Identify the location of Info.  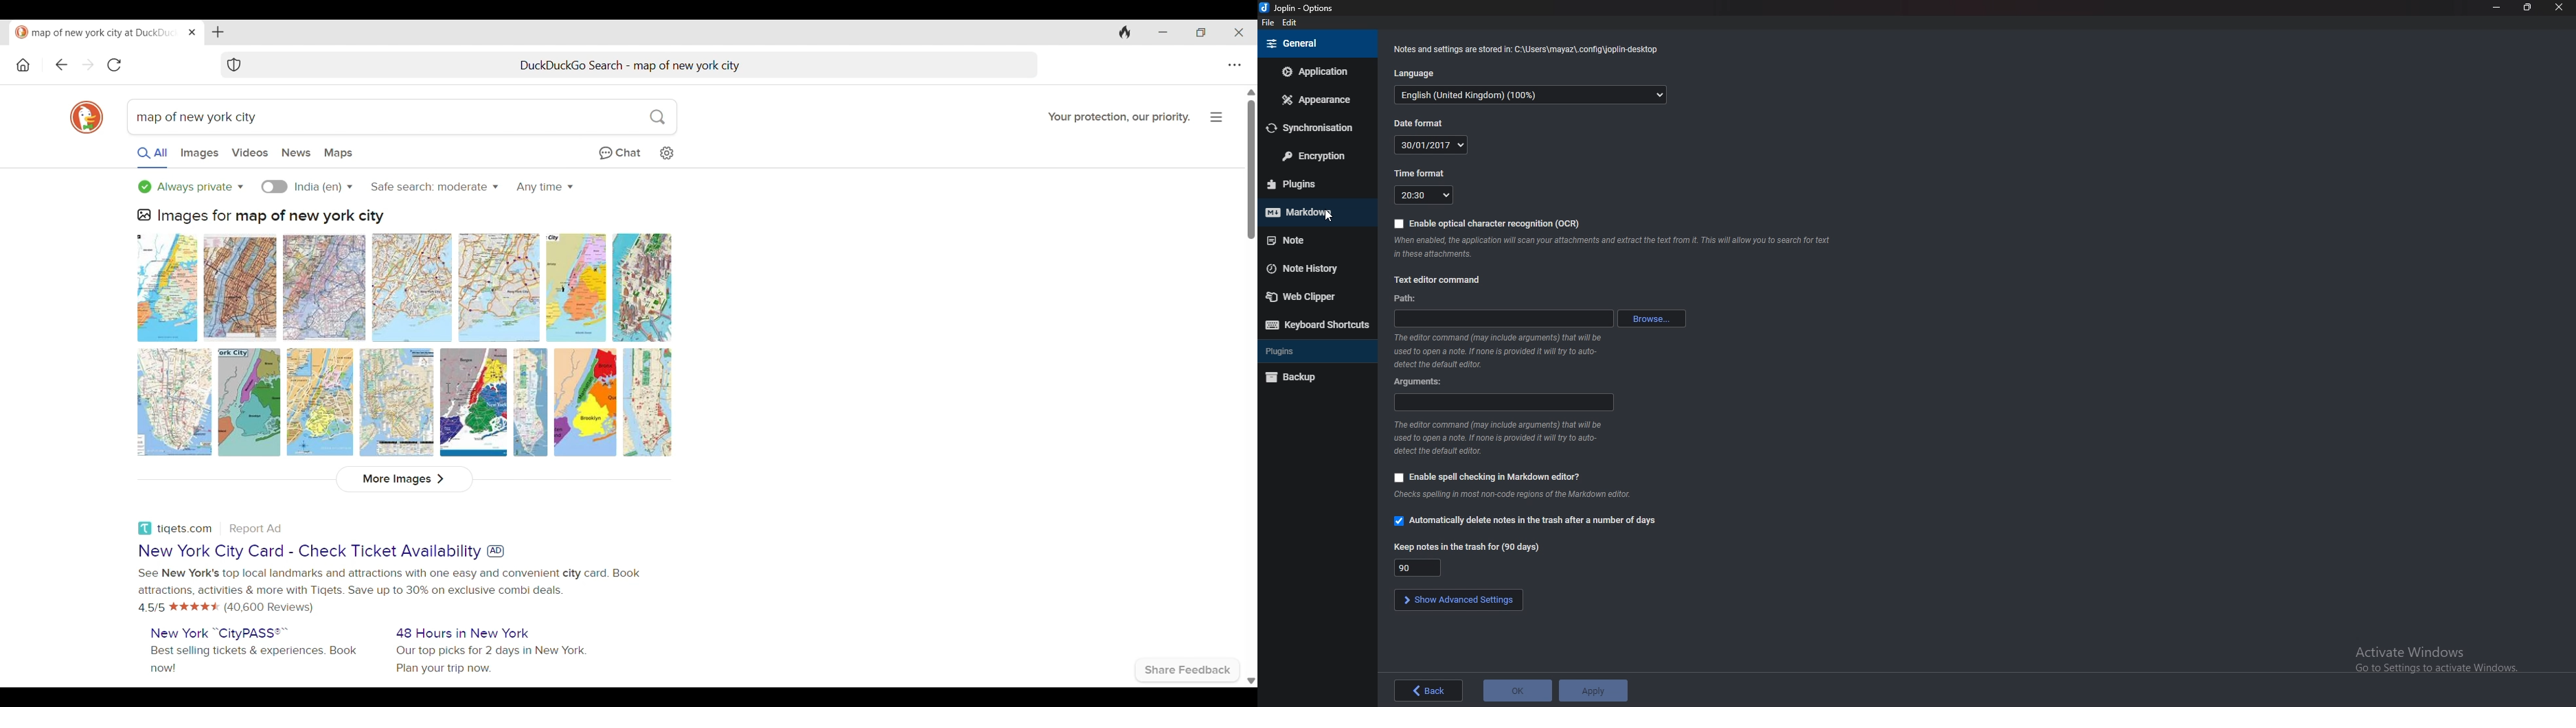
(1515, 494).